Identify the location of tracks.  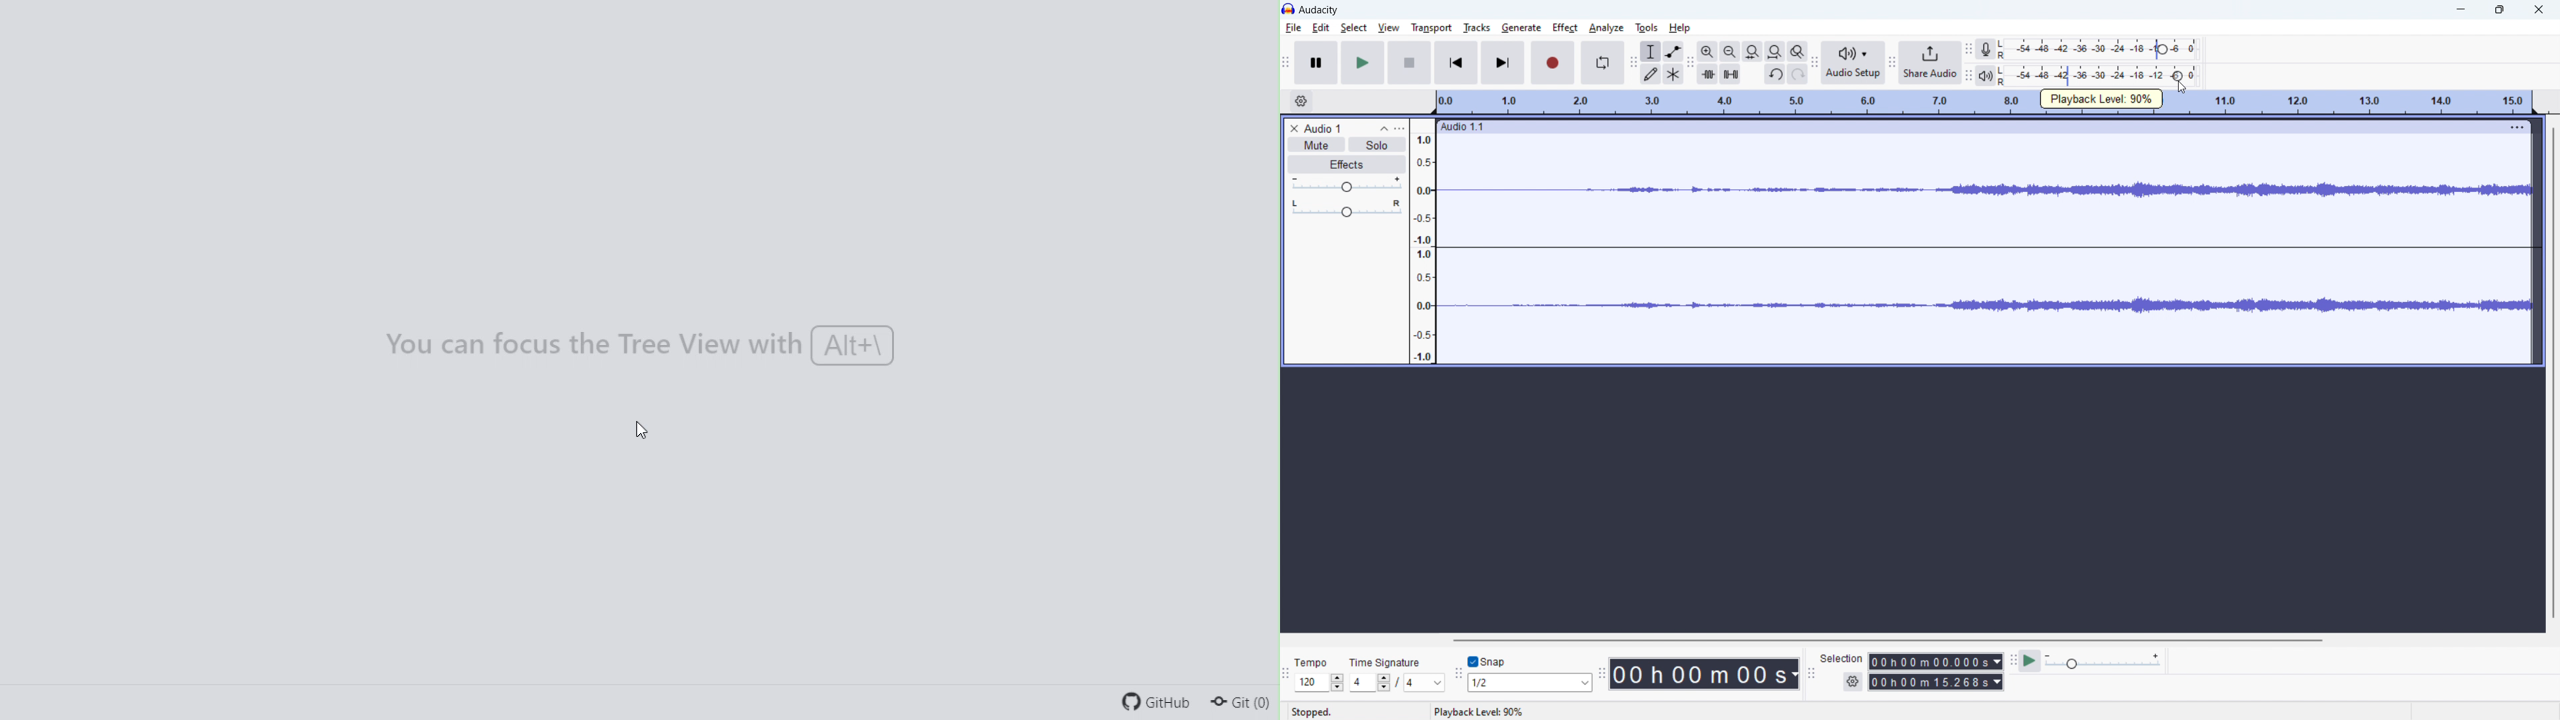
(1477, 28).